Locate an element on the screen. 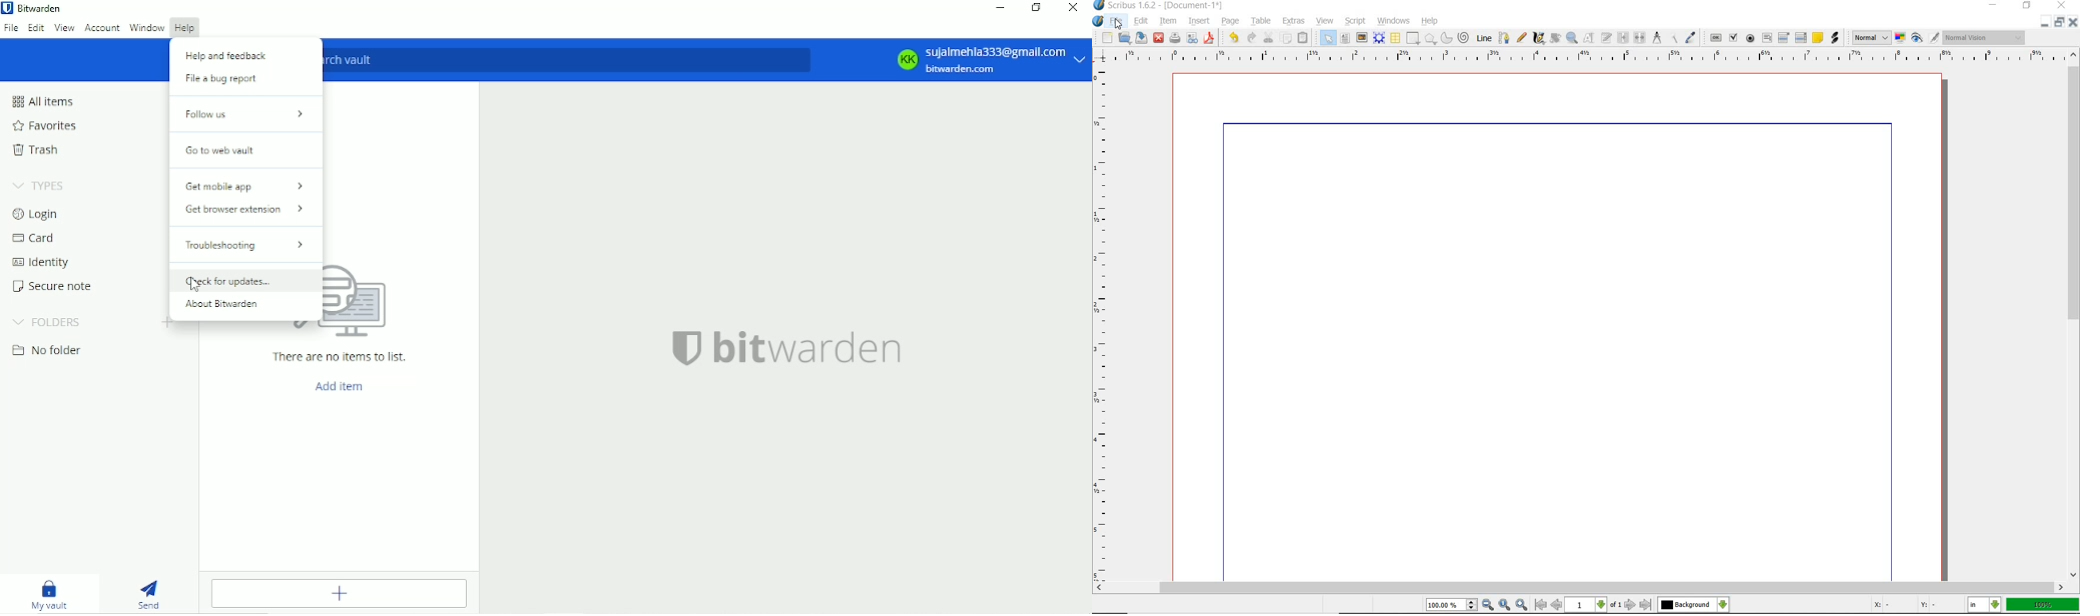 This screenshot has width=2100, height=616. save is located at coordinates (1143, 38).